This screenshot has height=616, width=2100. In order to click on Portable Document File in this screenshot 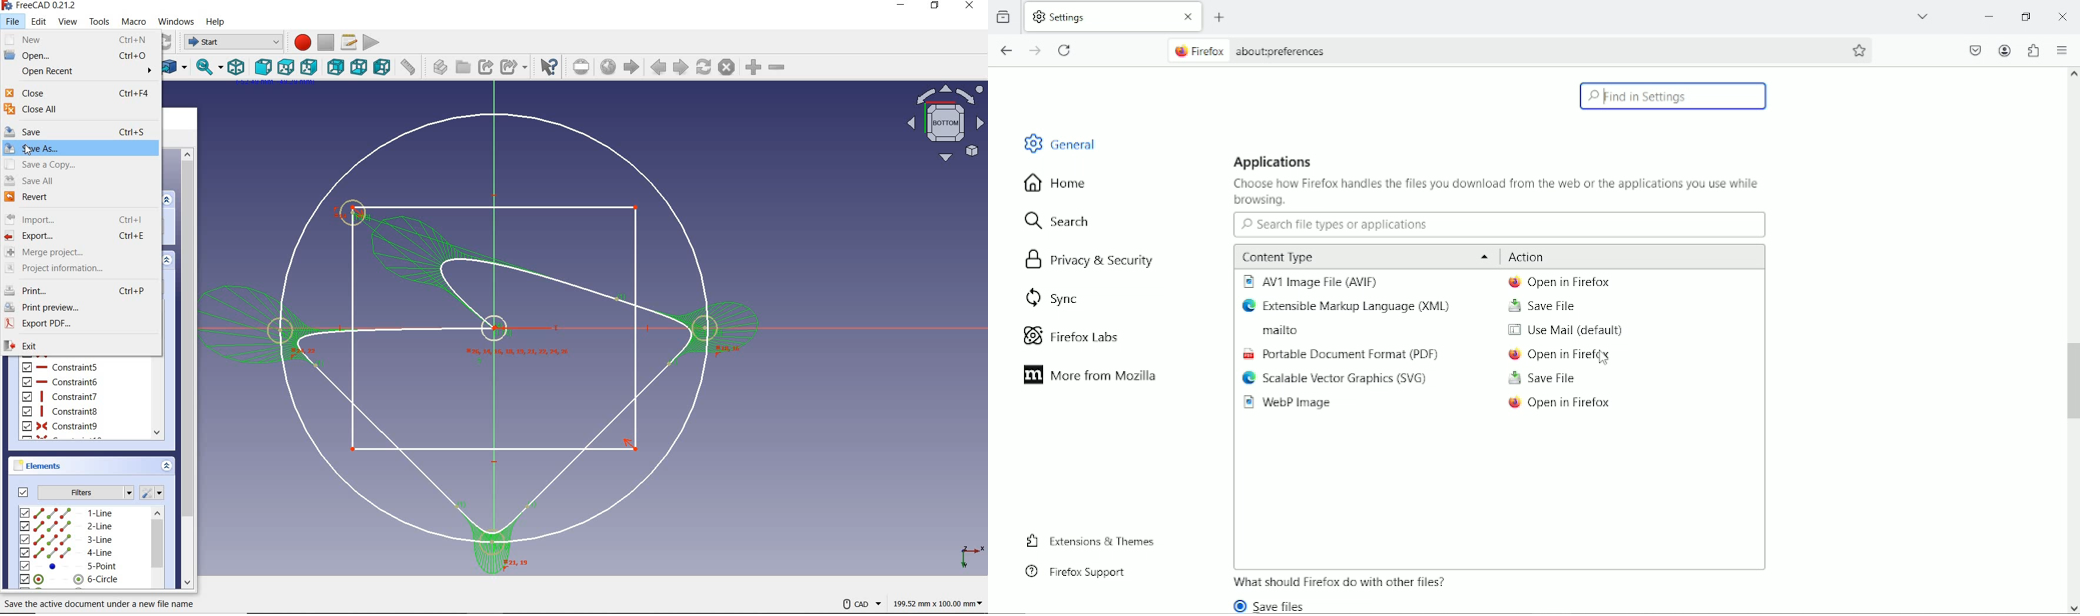, I will do `click(1340, 355)`.